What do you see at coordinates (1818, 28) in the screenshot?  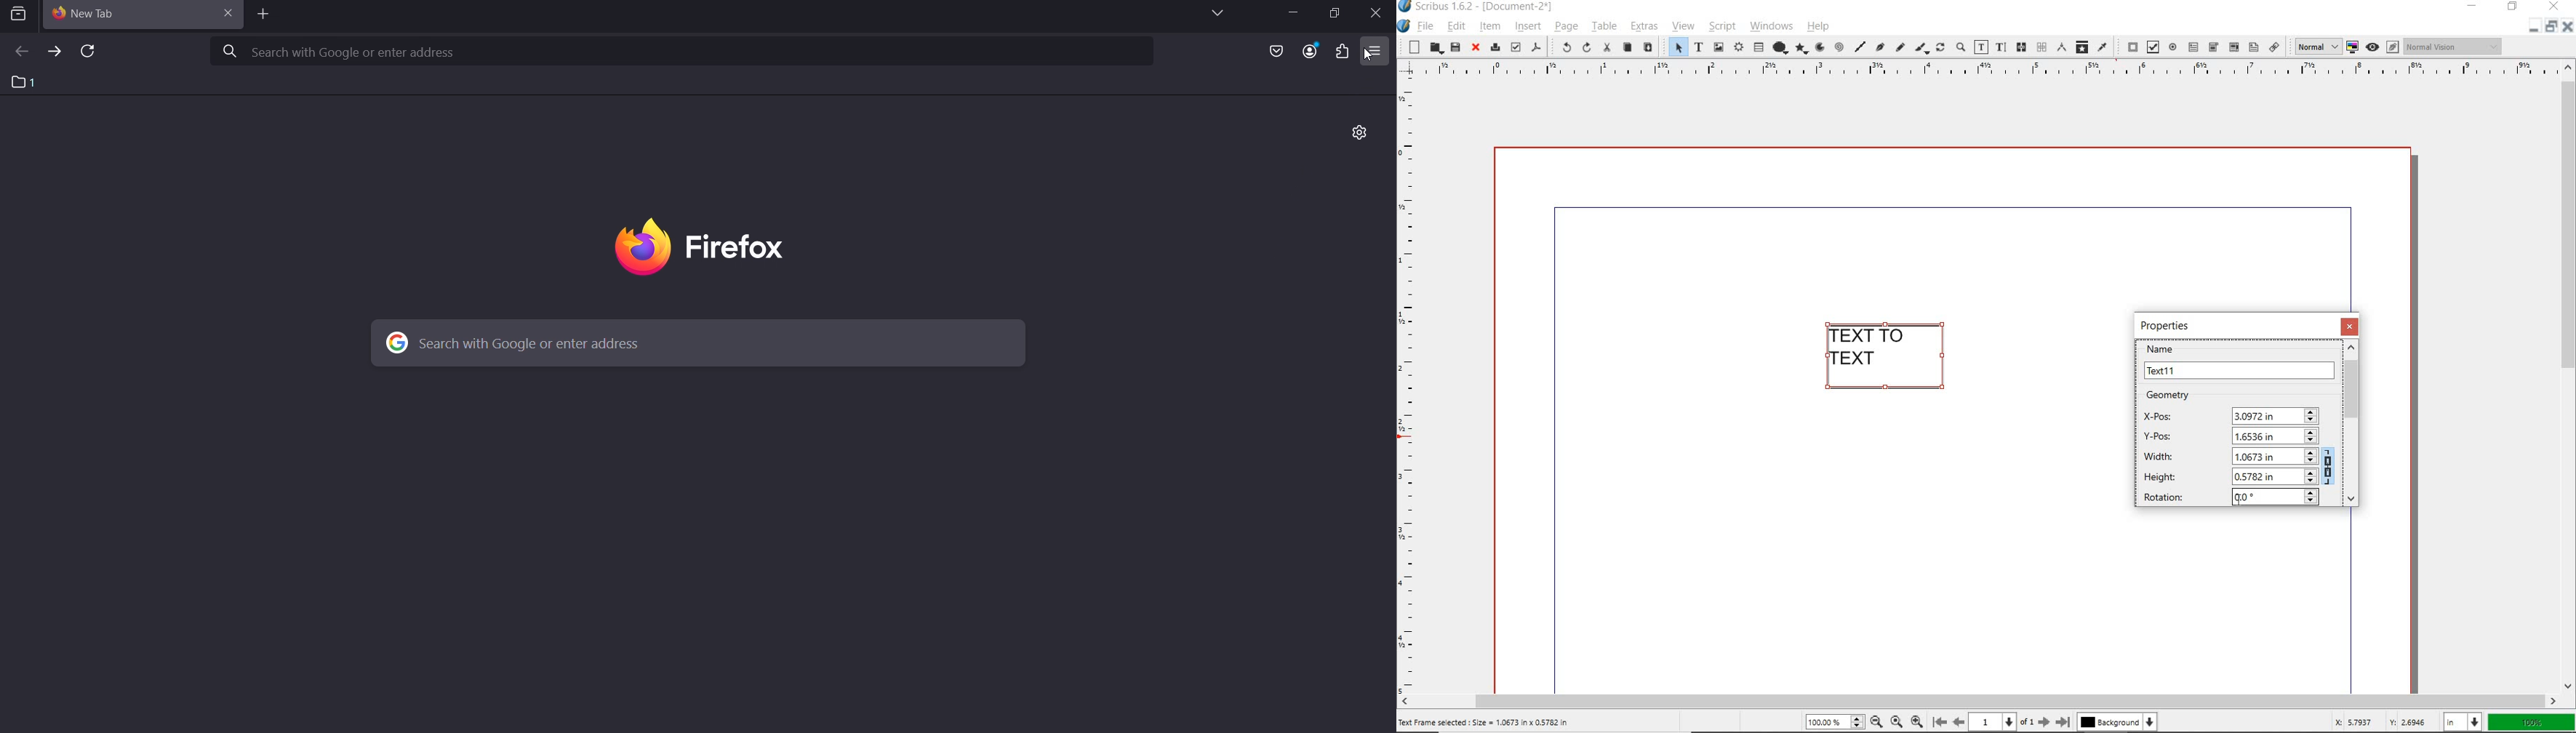 I see `help` at bounding box center [1818, 28].